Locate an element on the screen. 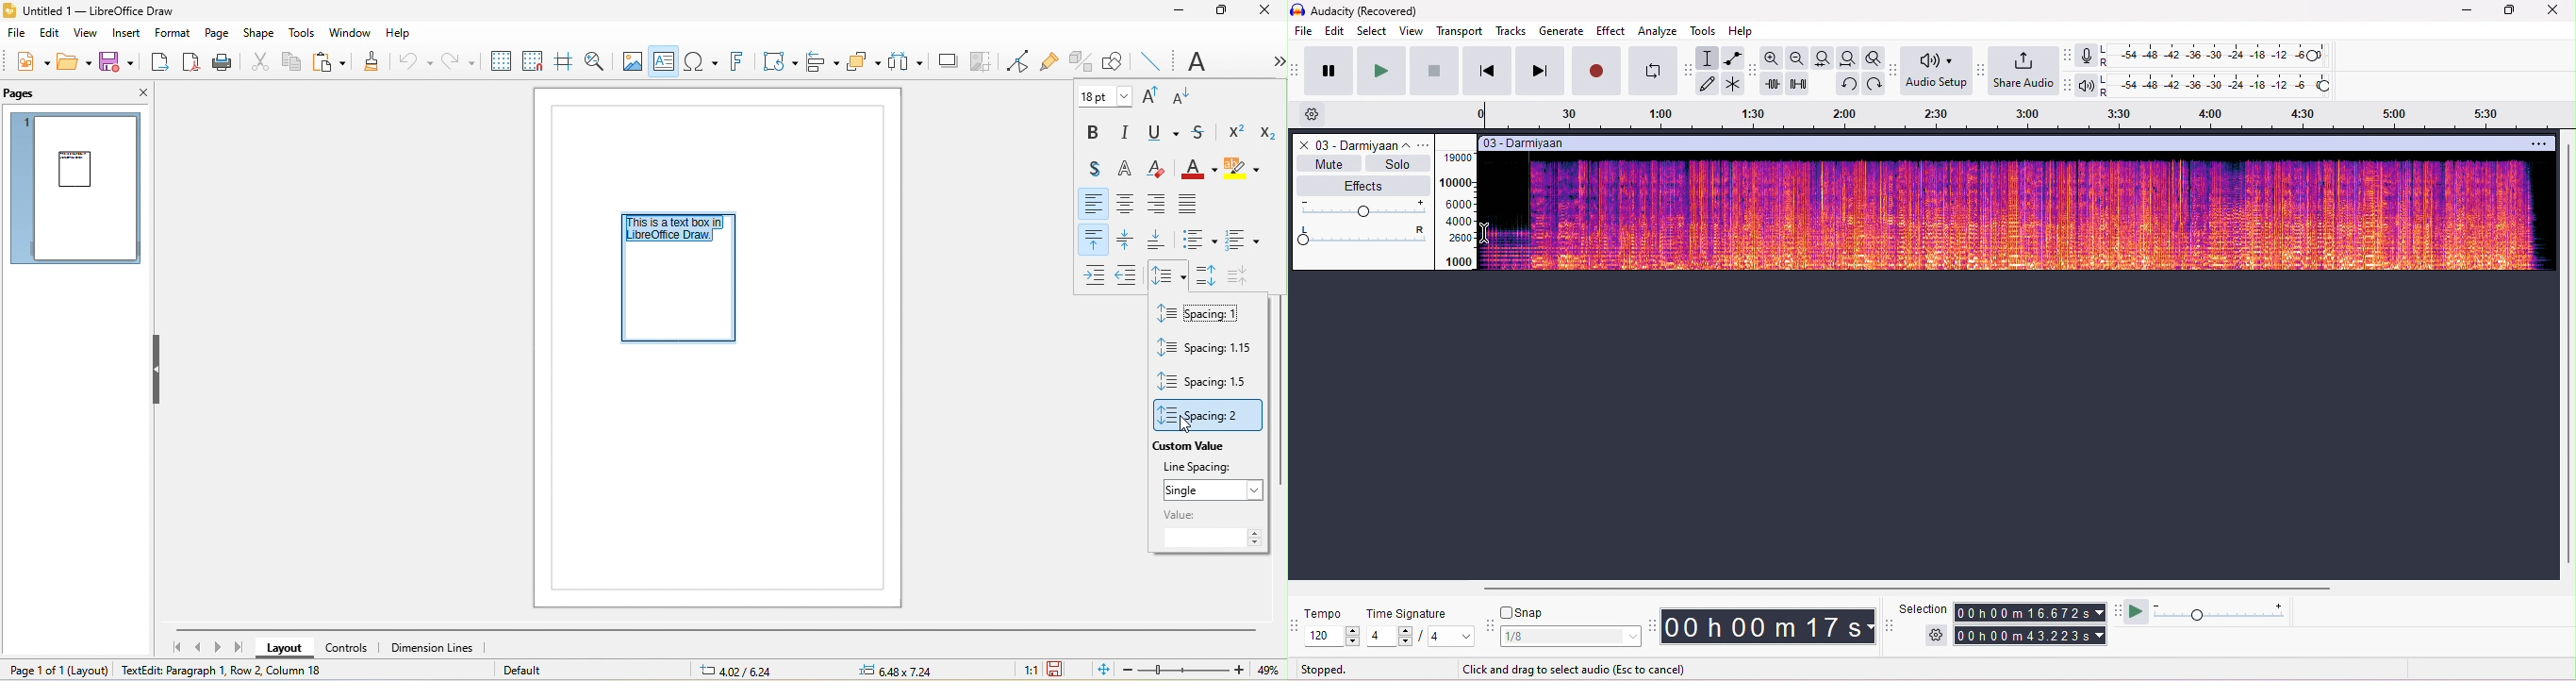 The height and width of the screenshot is (700, 2576). last page is located at coordinates (239, 647).